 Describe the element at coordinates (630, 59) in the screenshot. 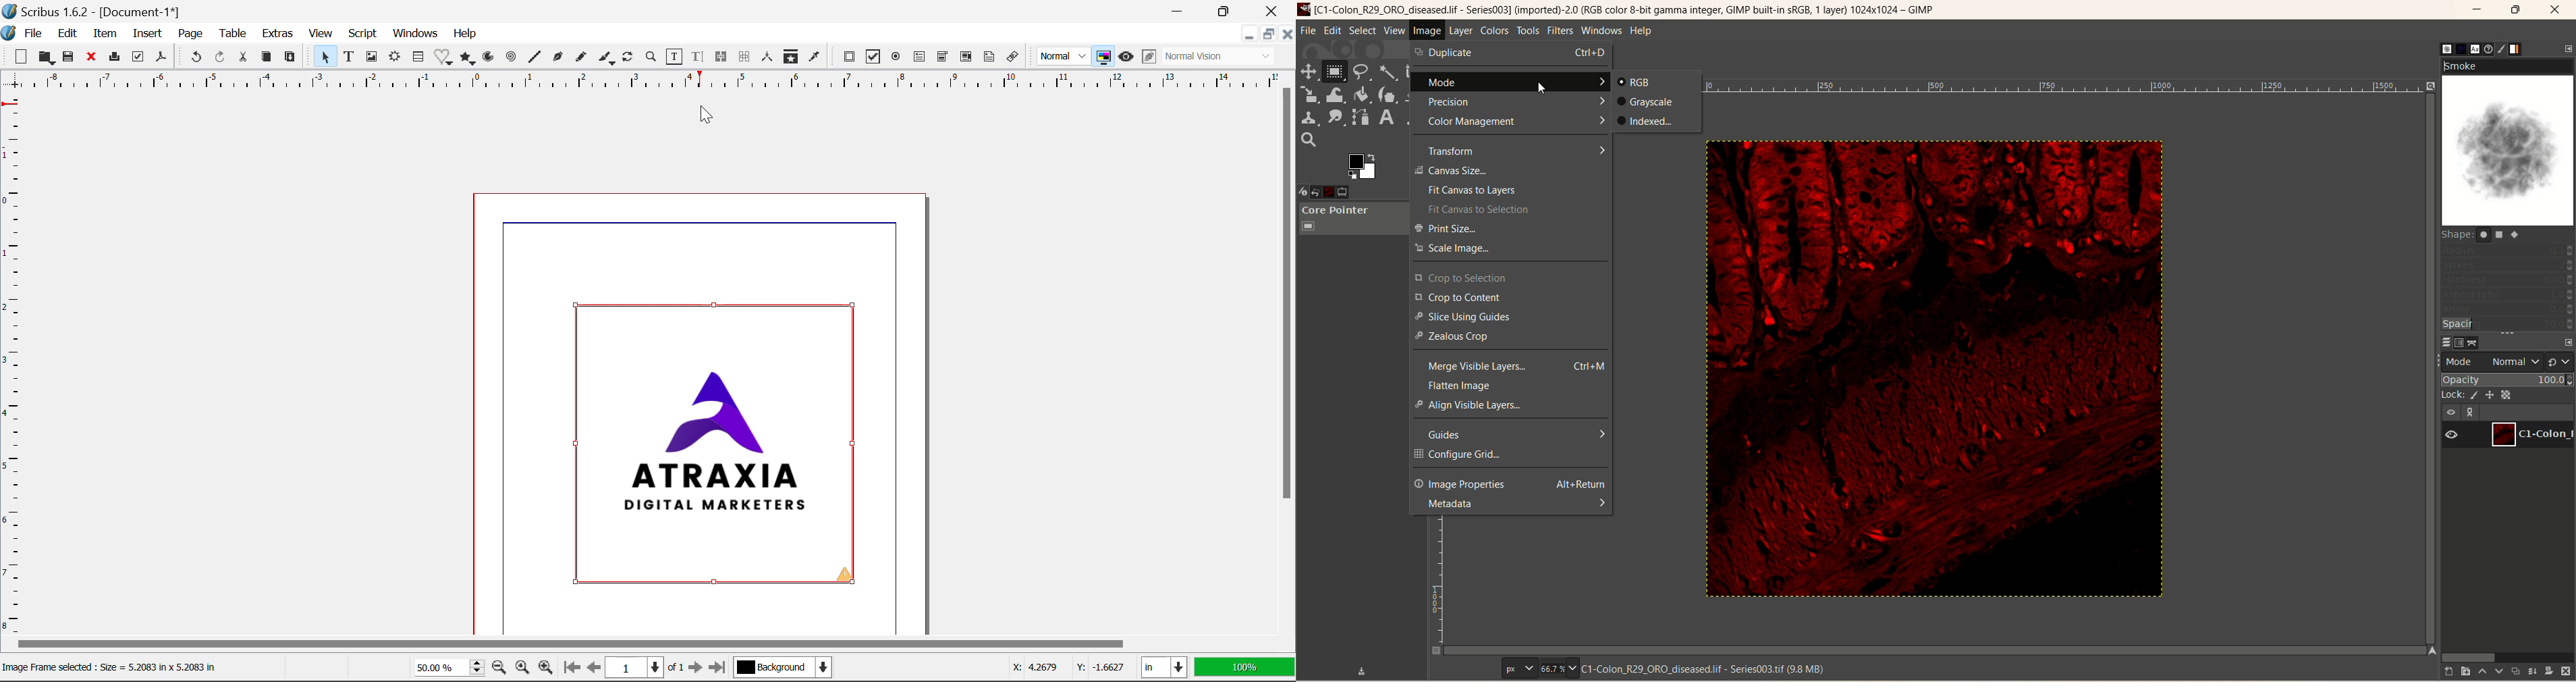

I see `Refresh` at that location.